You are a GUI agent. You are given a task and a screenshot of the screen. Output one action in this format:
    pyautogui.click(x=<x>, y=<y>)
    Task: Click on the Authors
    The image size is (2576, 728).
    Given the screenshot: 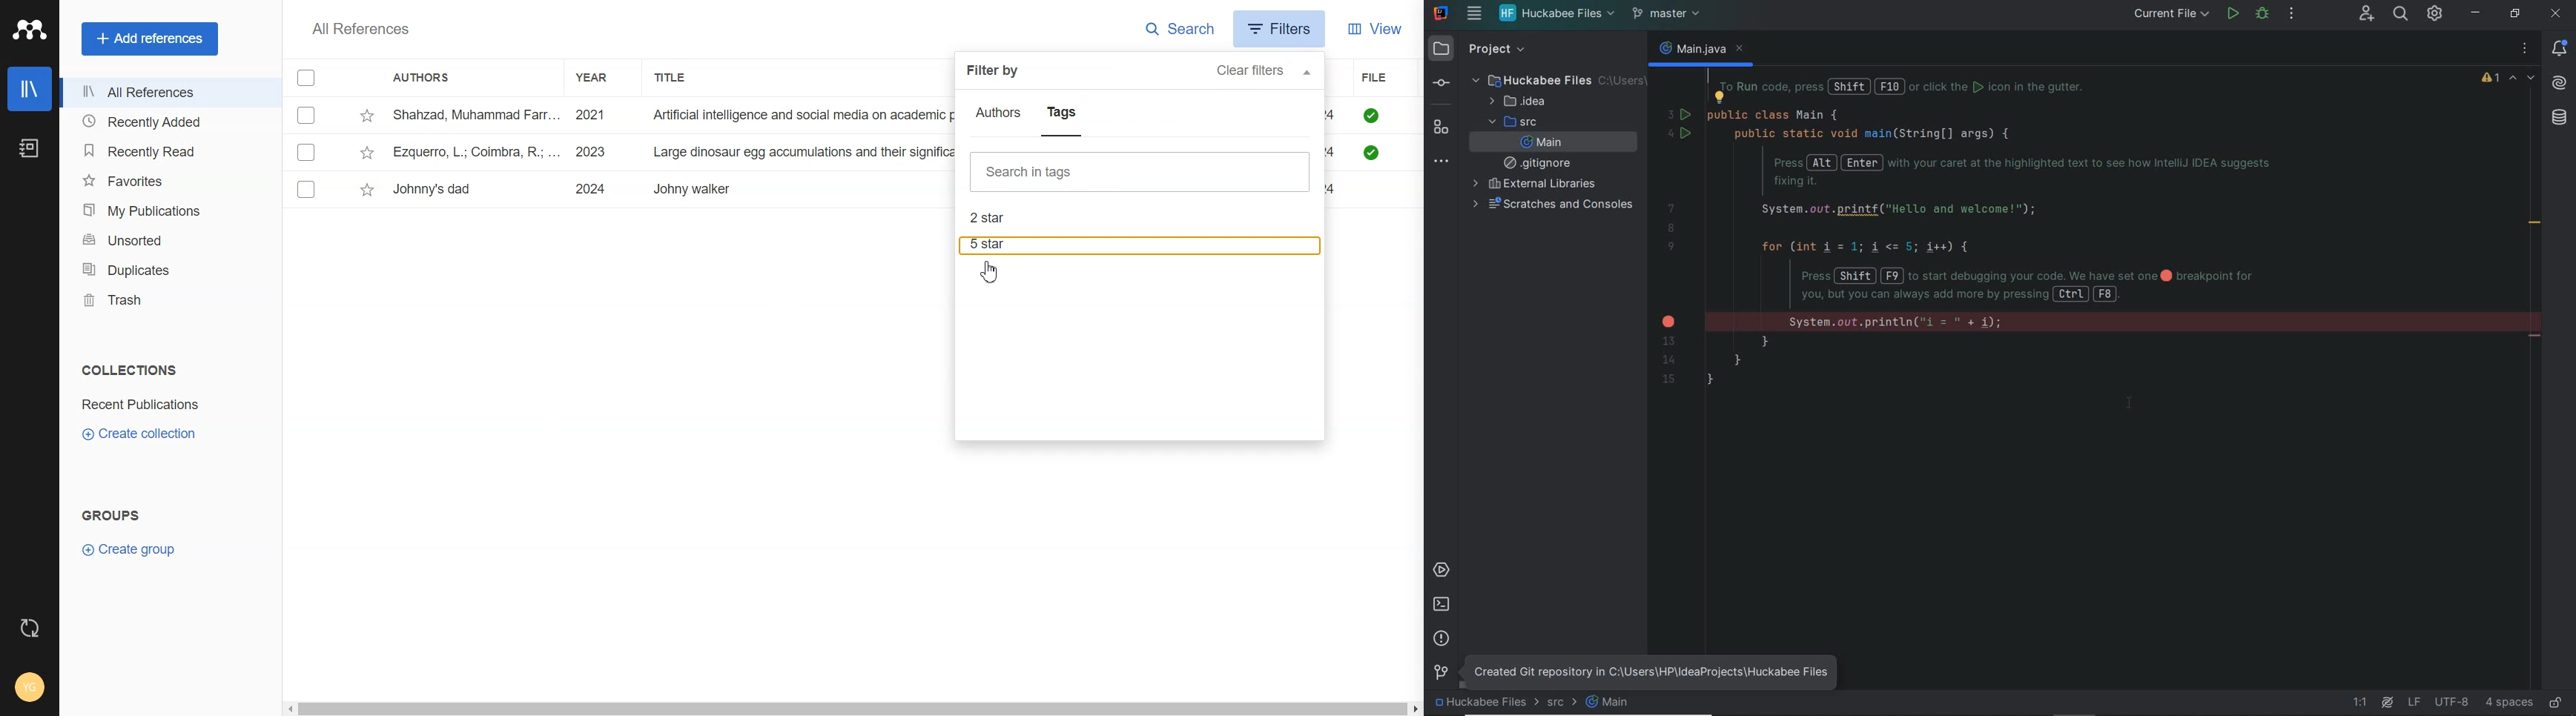 What is the action you would take?
    pyautogui.click(x=428, y=79)
    